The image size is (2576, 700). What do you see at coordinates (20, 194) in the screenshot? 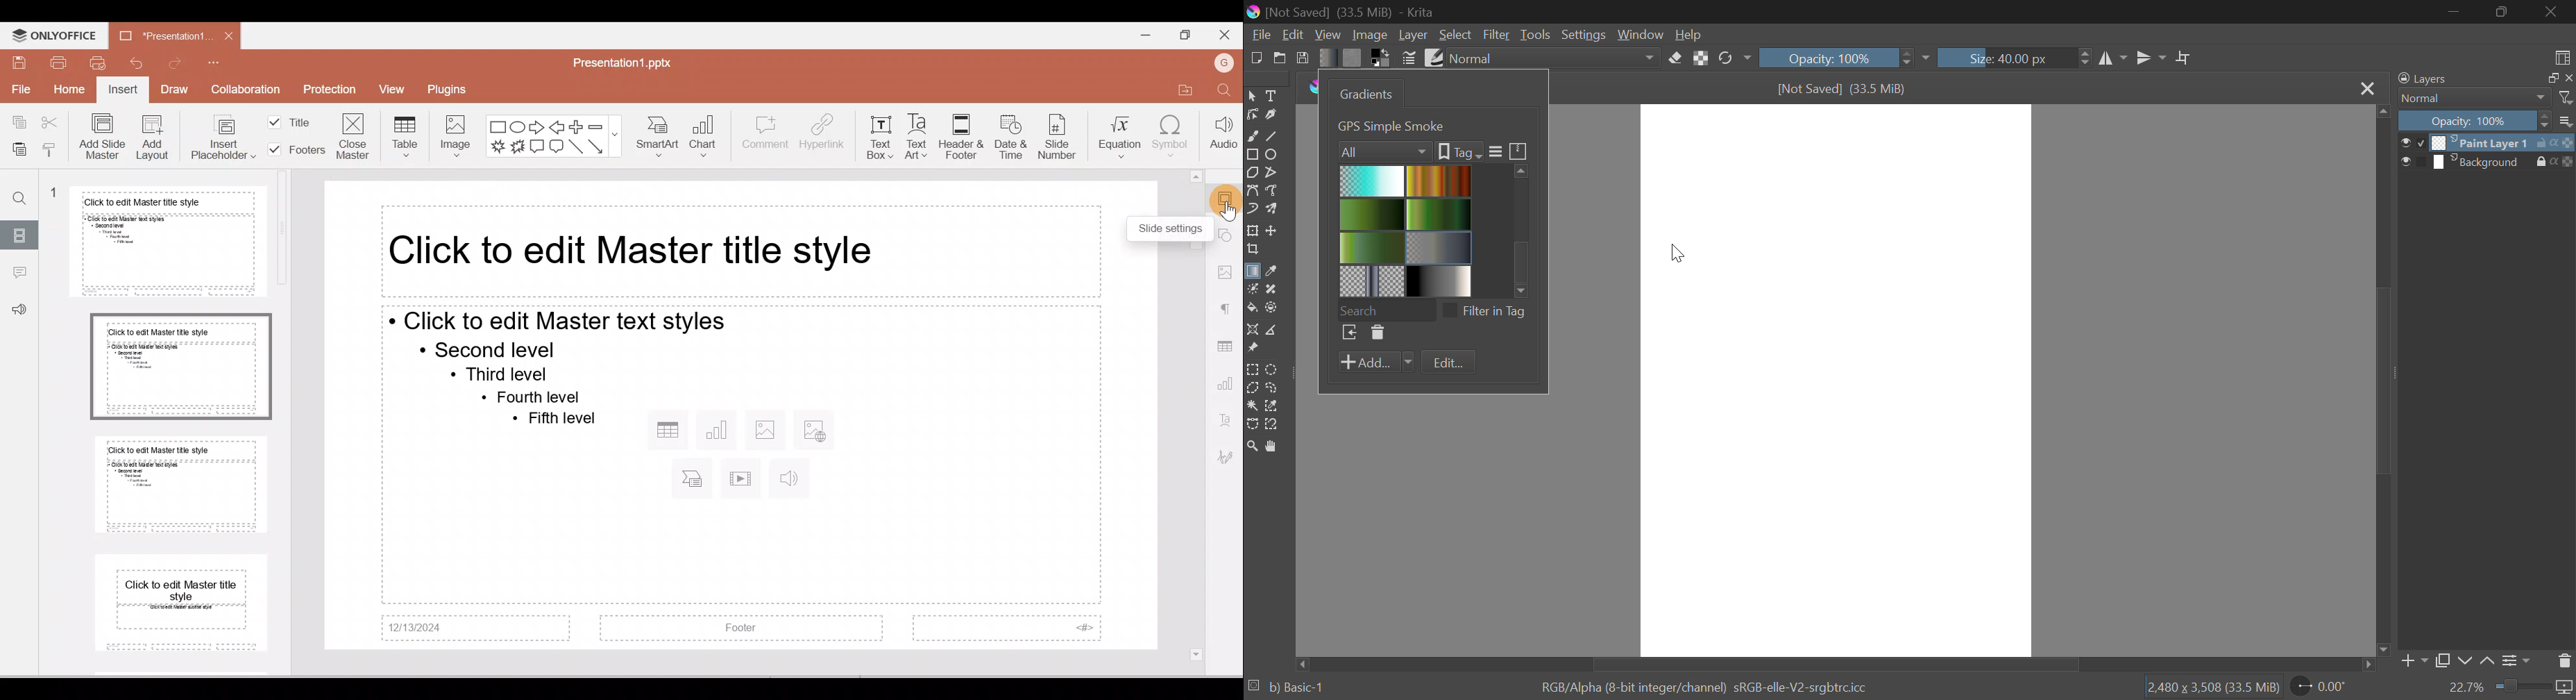
I see `Find` at bounding box center [20, 194].